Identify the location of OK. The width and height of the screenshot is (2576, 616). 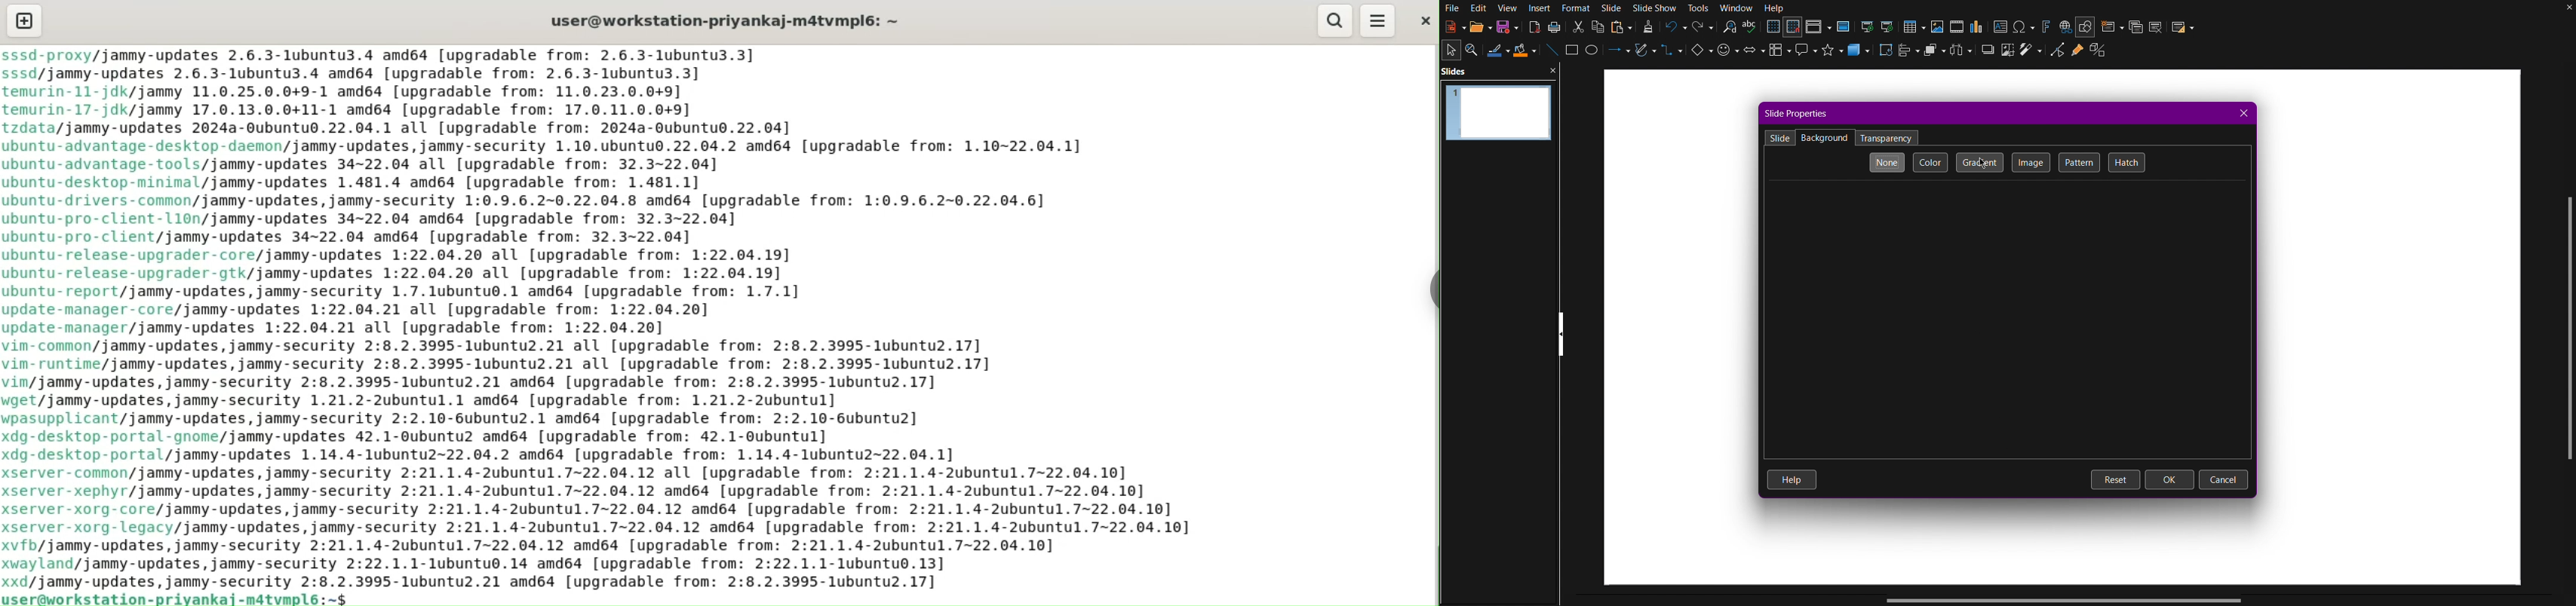
(2170, 479).